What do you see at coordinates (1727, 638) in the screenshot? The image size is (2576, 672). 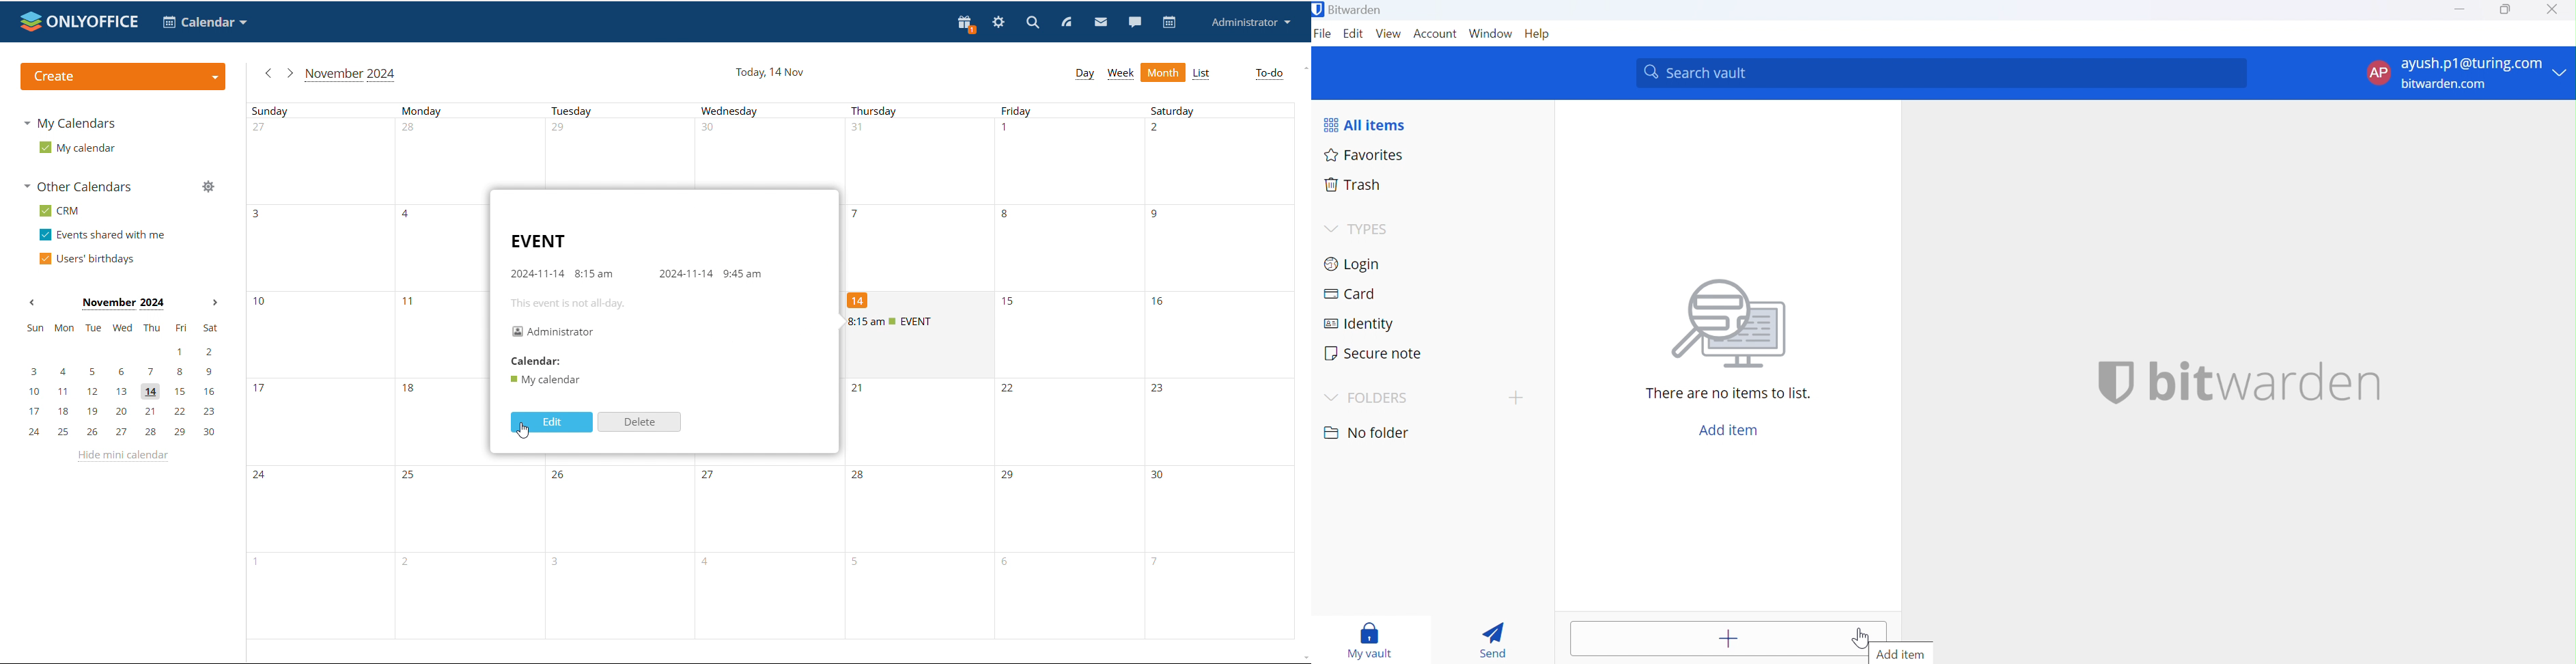 I see `Add item` at bounding box center [1727, 638].